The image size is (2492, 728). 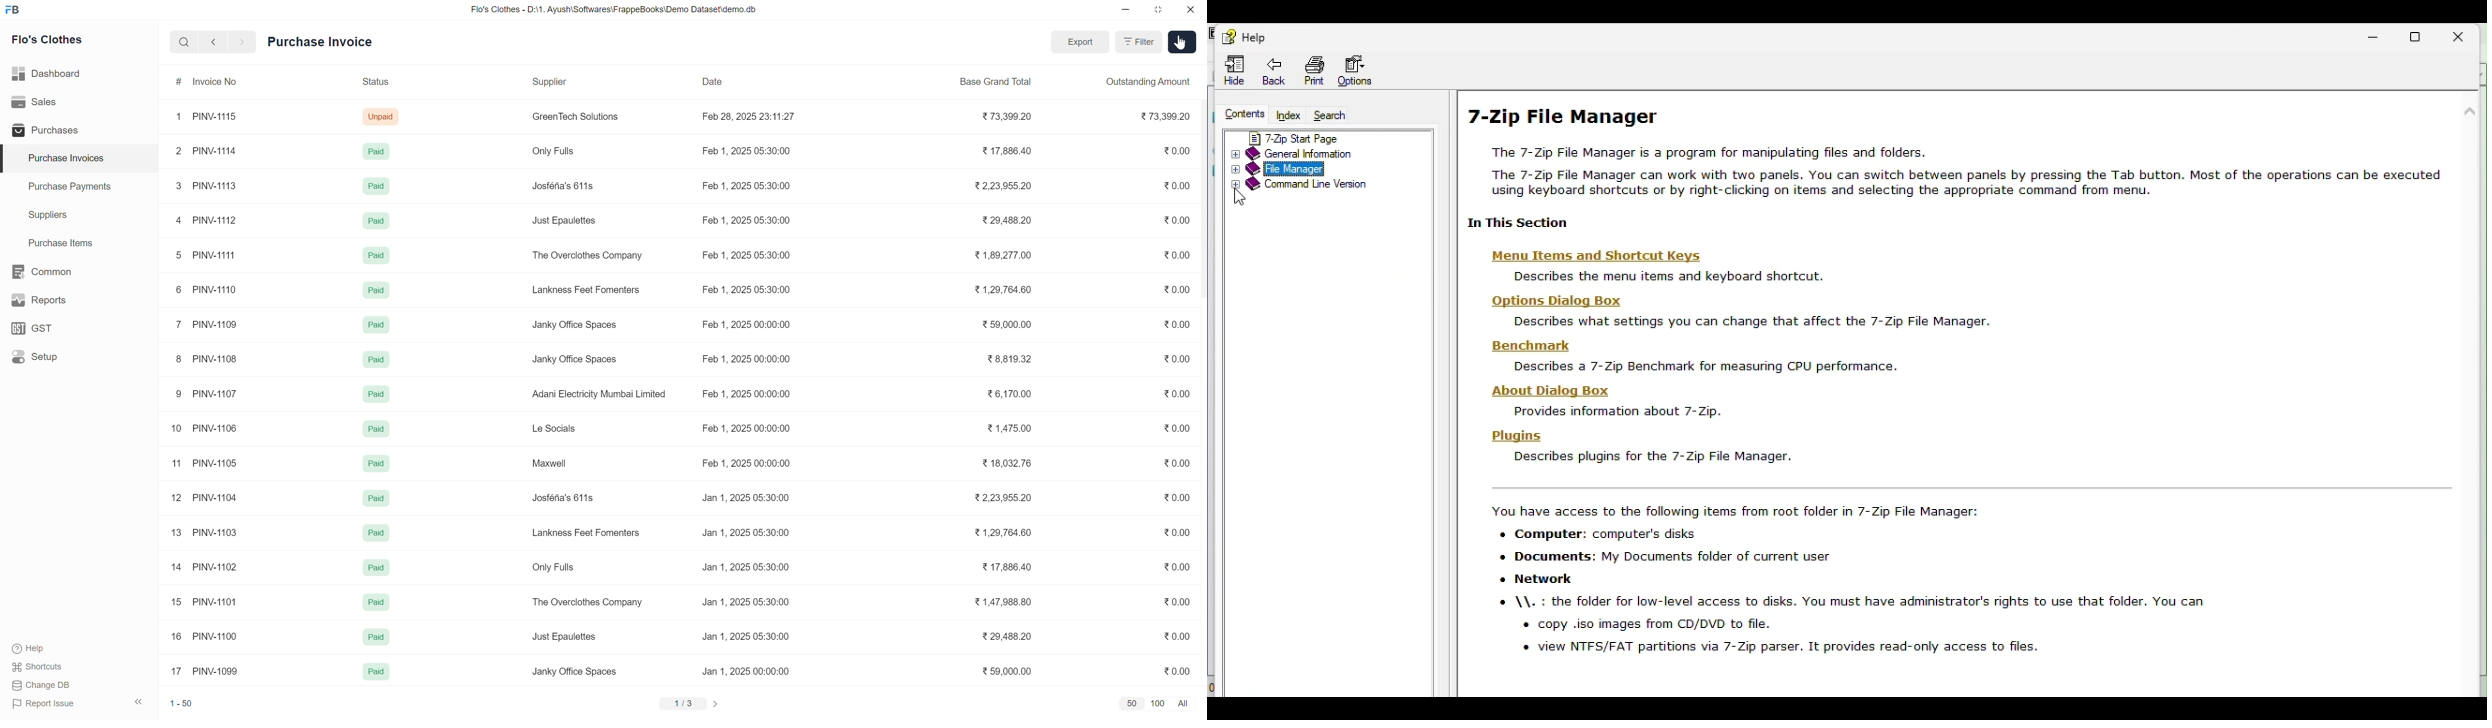 What do you see at coordinates (1159, 703) in the screenshot?
I see `100` at bounding box center [1159, 703].